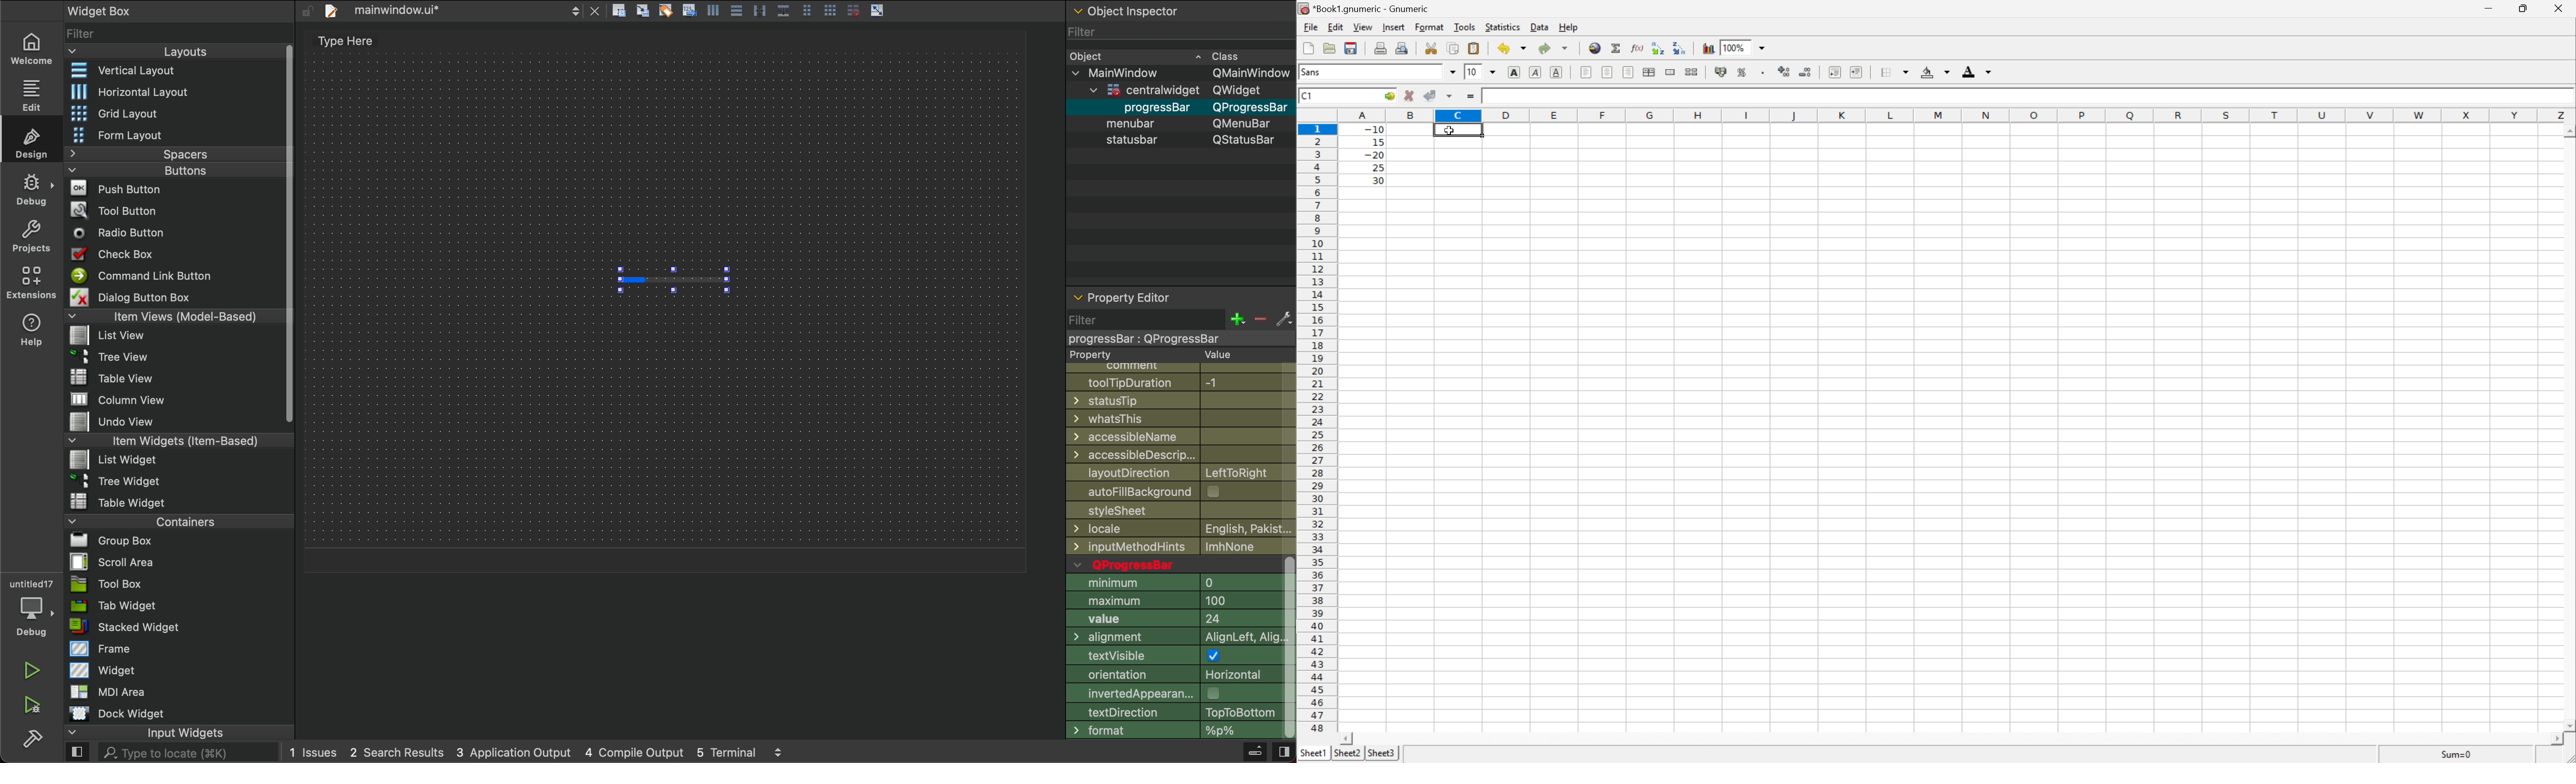  I want to click on Sum =-10, so click(2457, 755).